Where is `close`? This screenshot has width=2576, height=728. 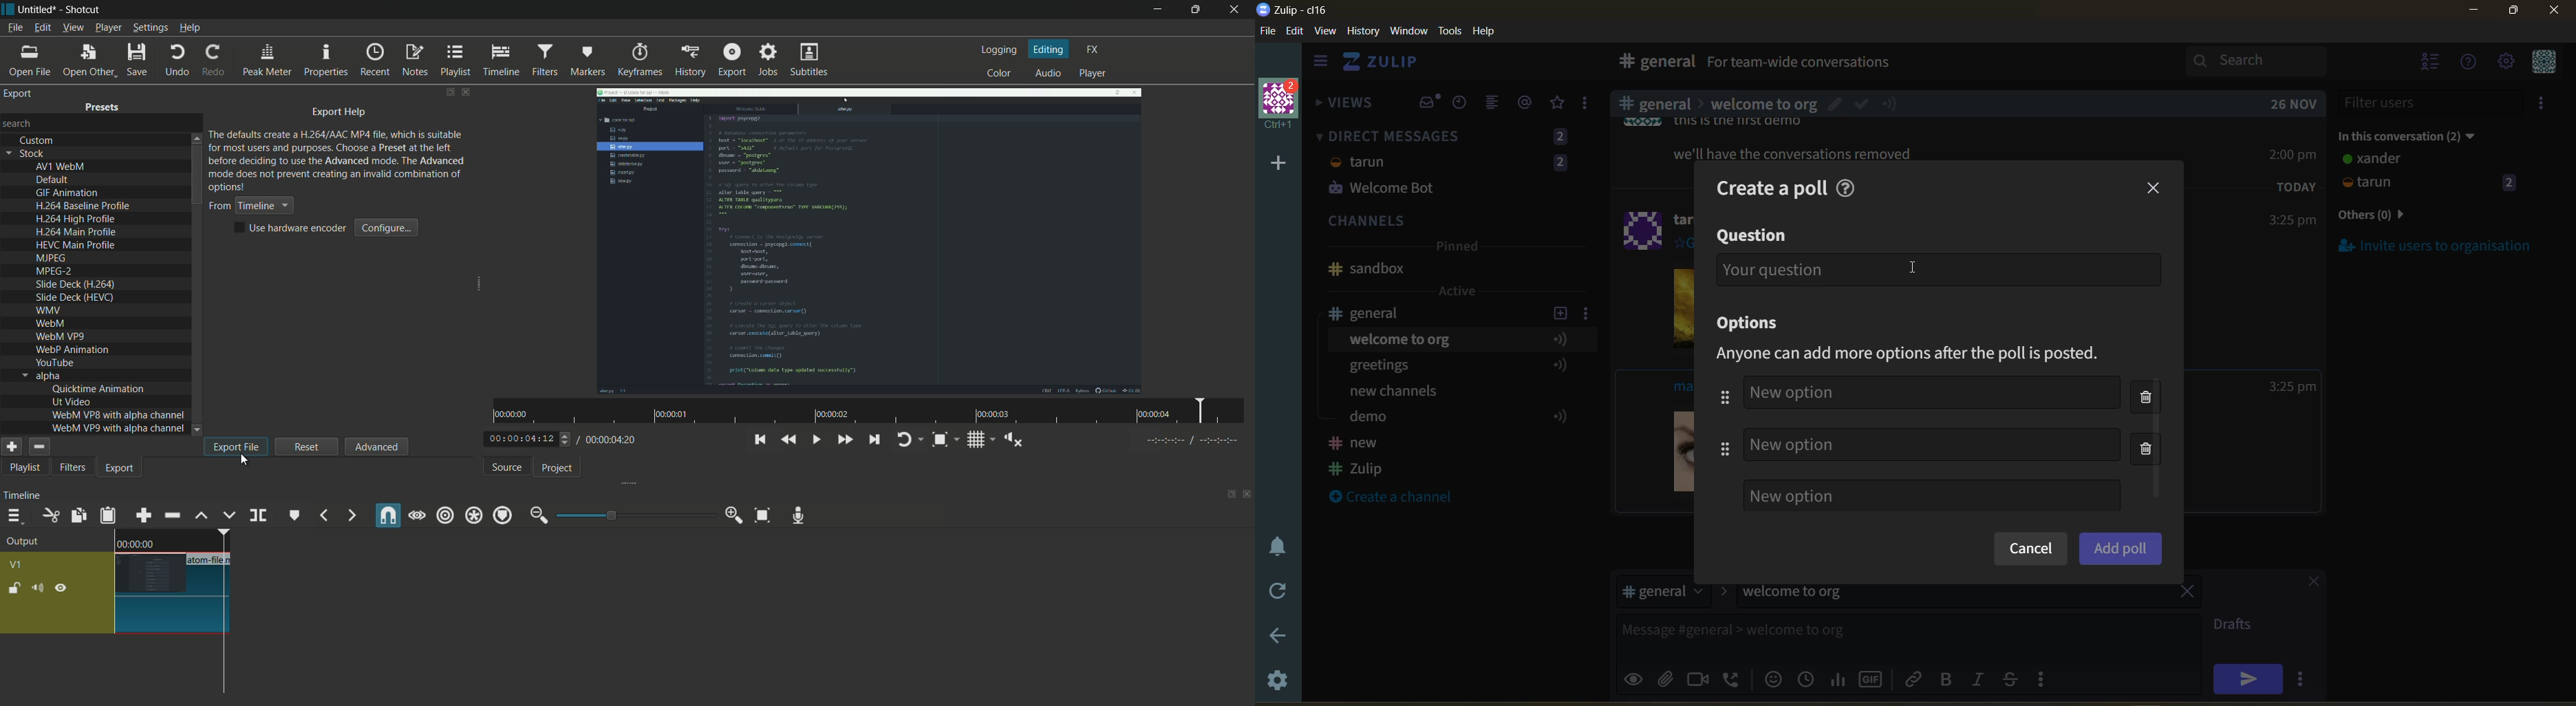
close is located at coordinates (2307, 584).